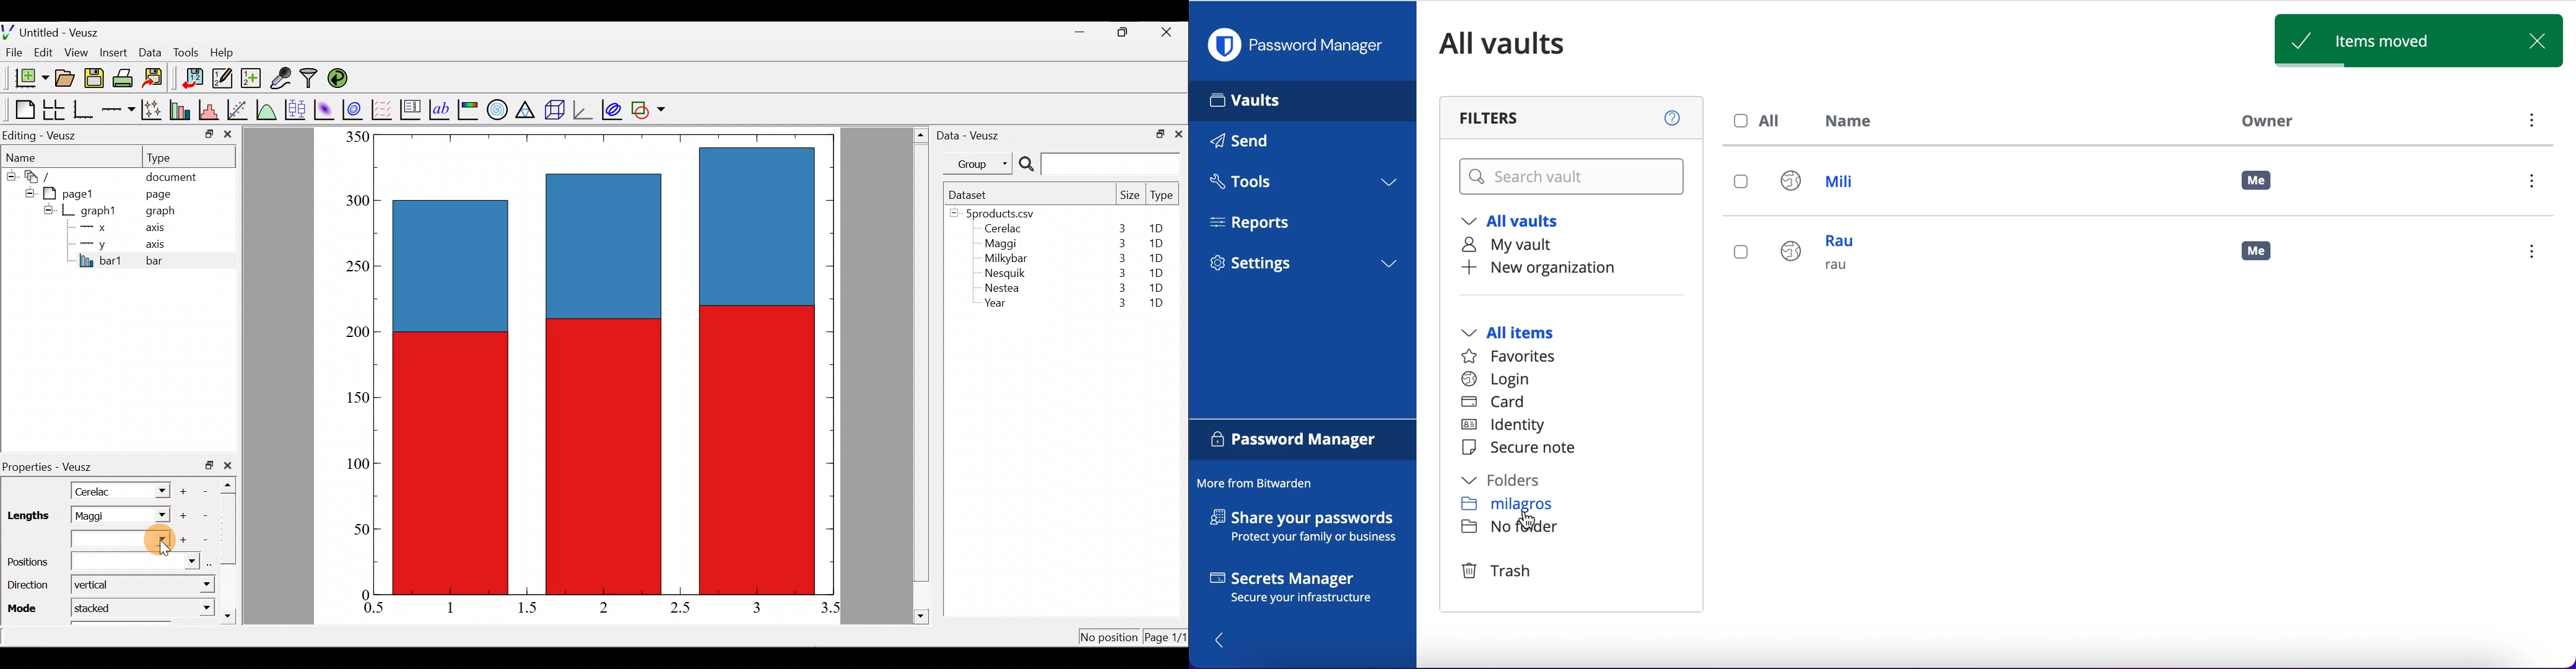  Describe the element at coordinates (53, 467) in the screenshot. I see `Properties - Veusz` at that location.